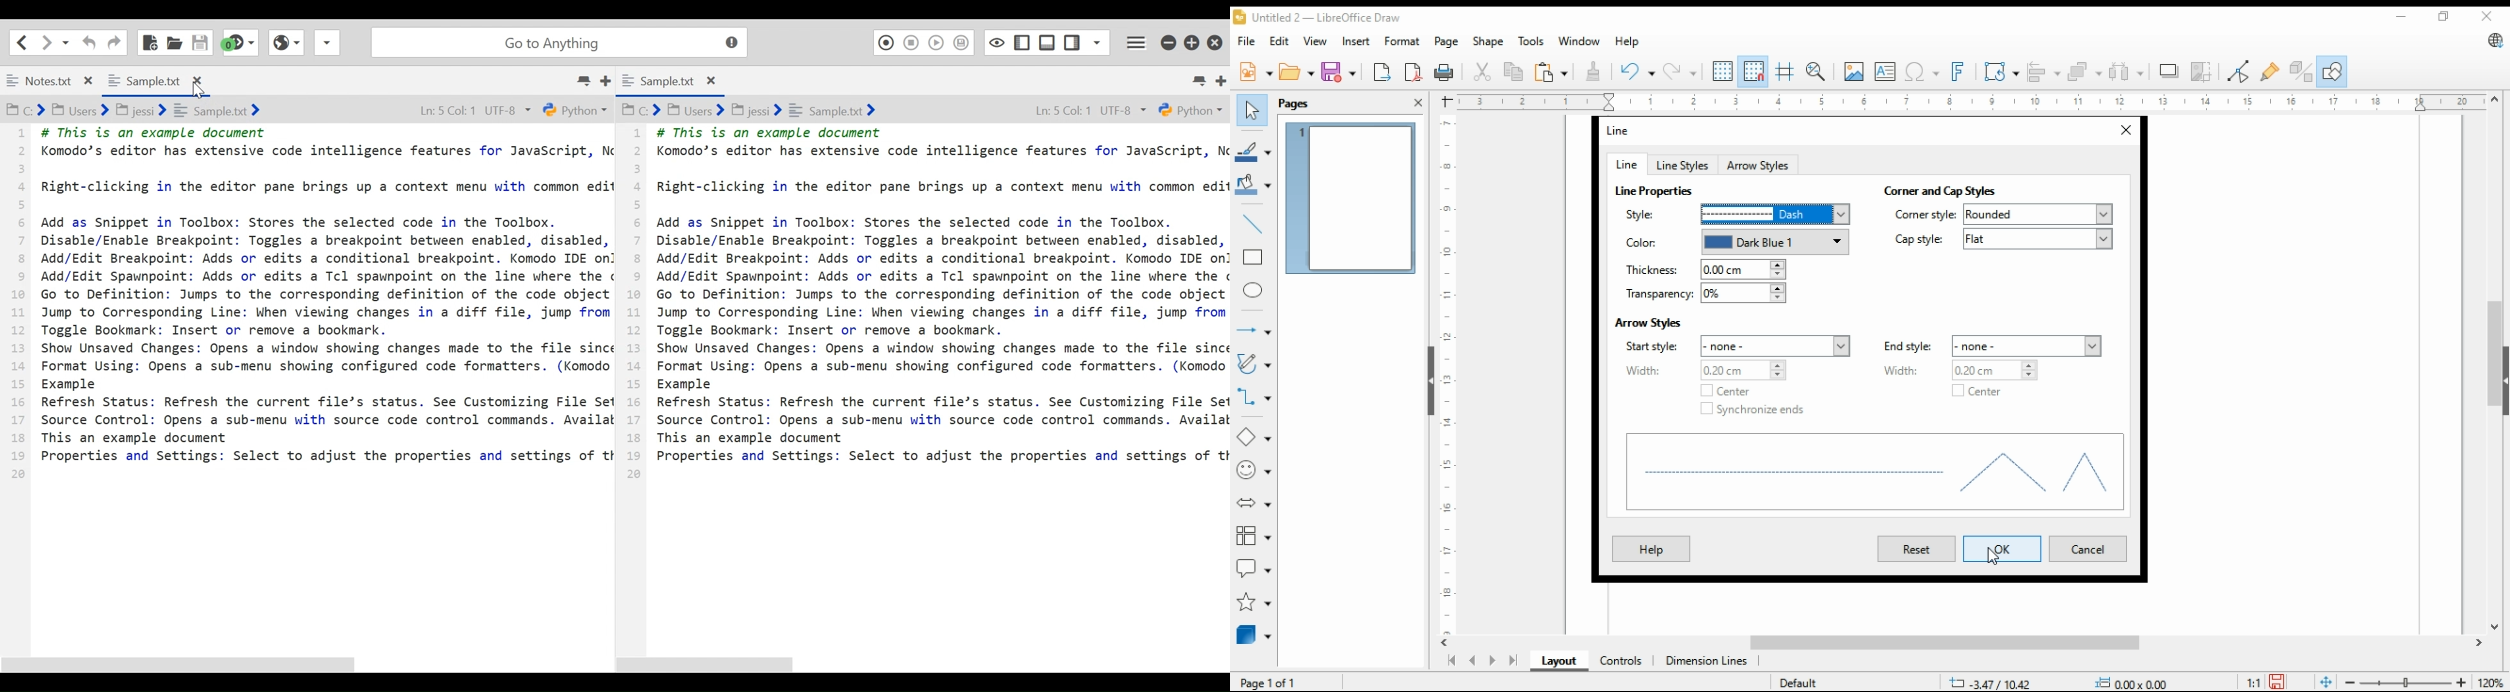 The width and height of the screenshot is (2520, 700). I want to click on helplines while moving, so click(1787, 71).